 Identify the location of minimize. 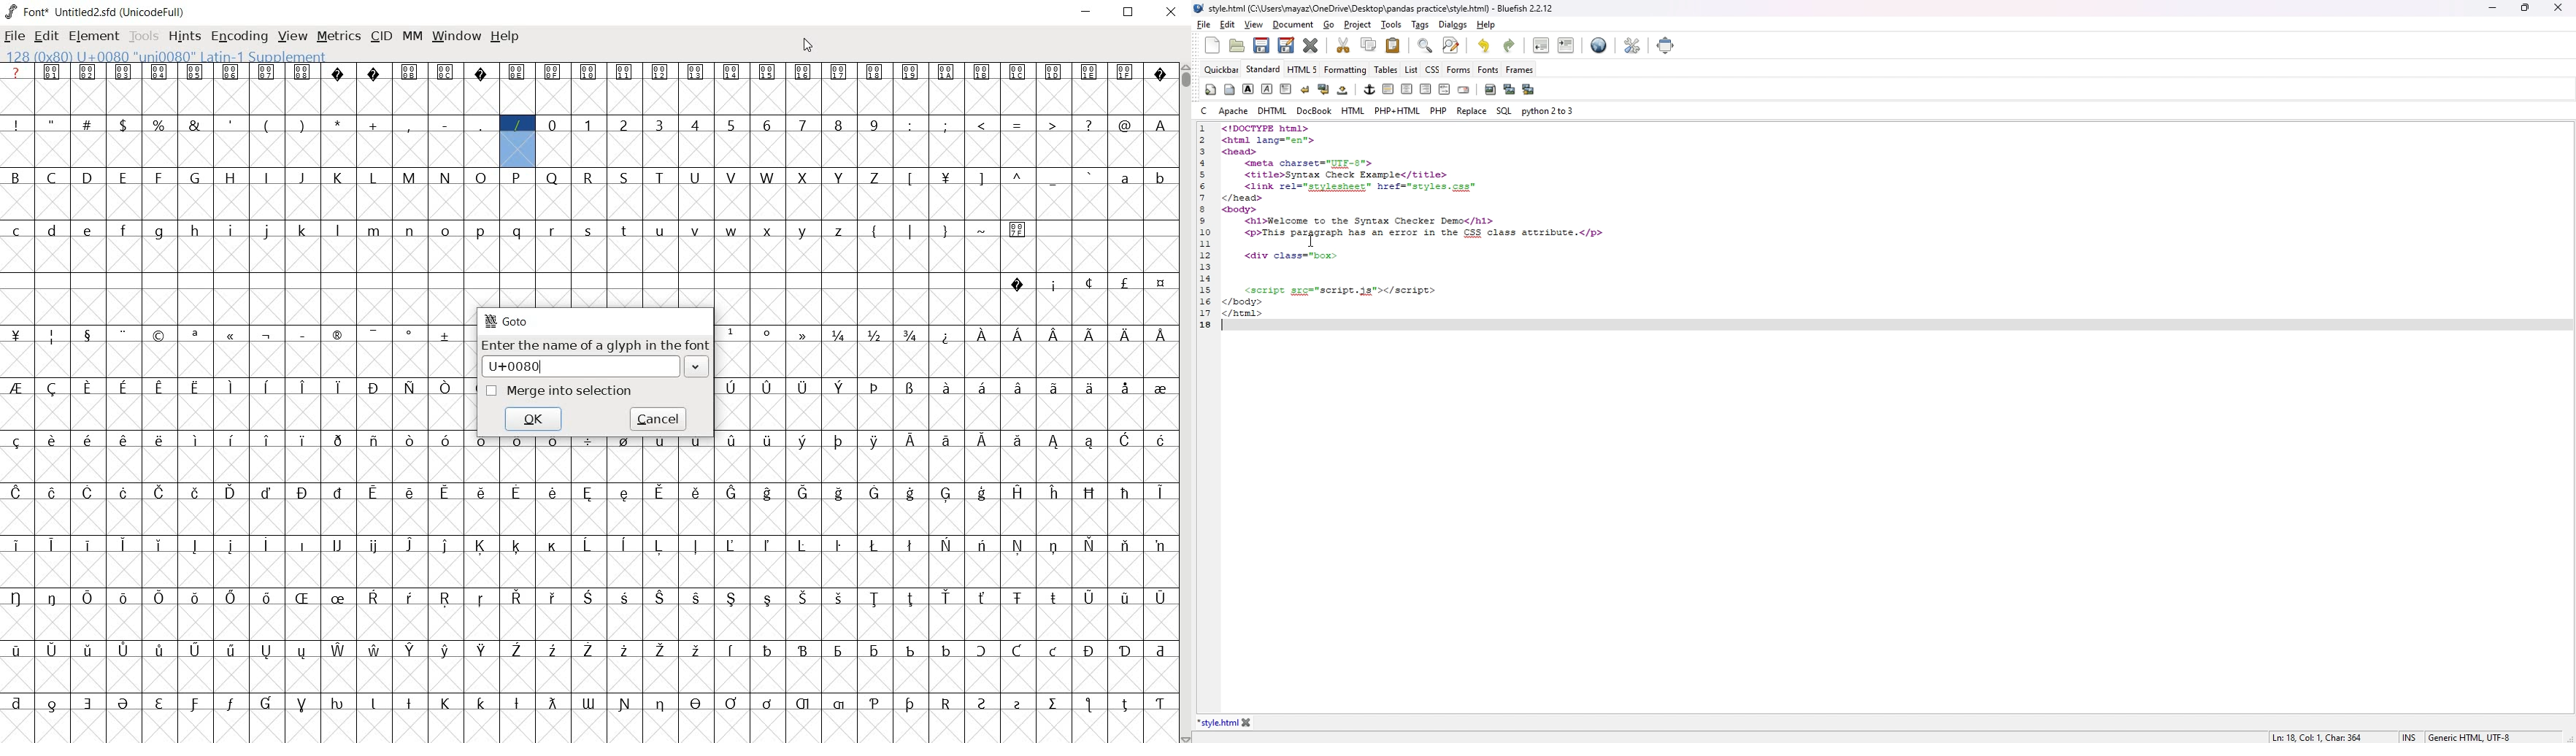
(2492, 8).